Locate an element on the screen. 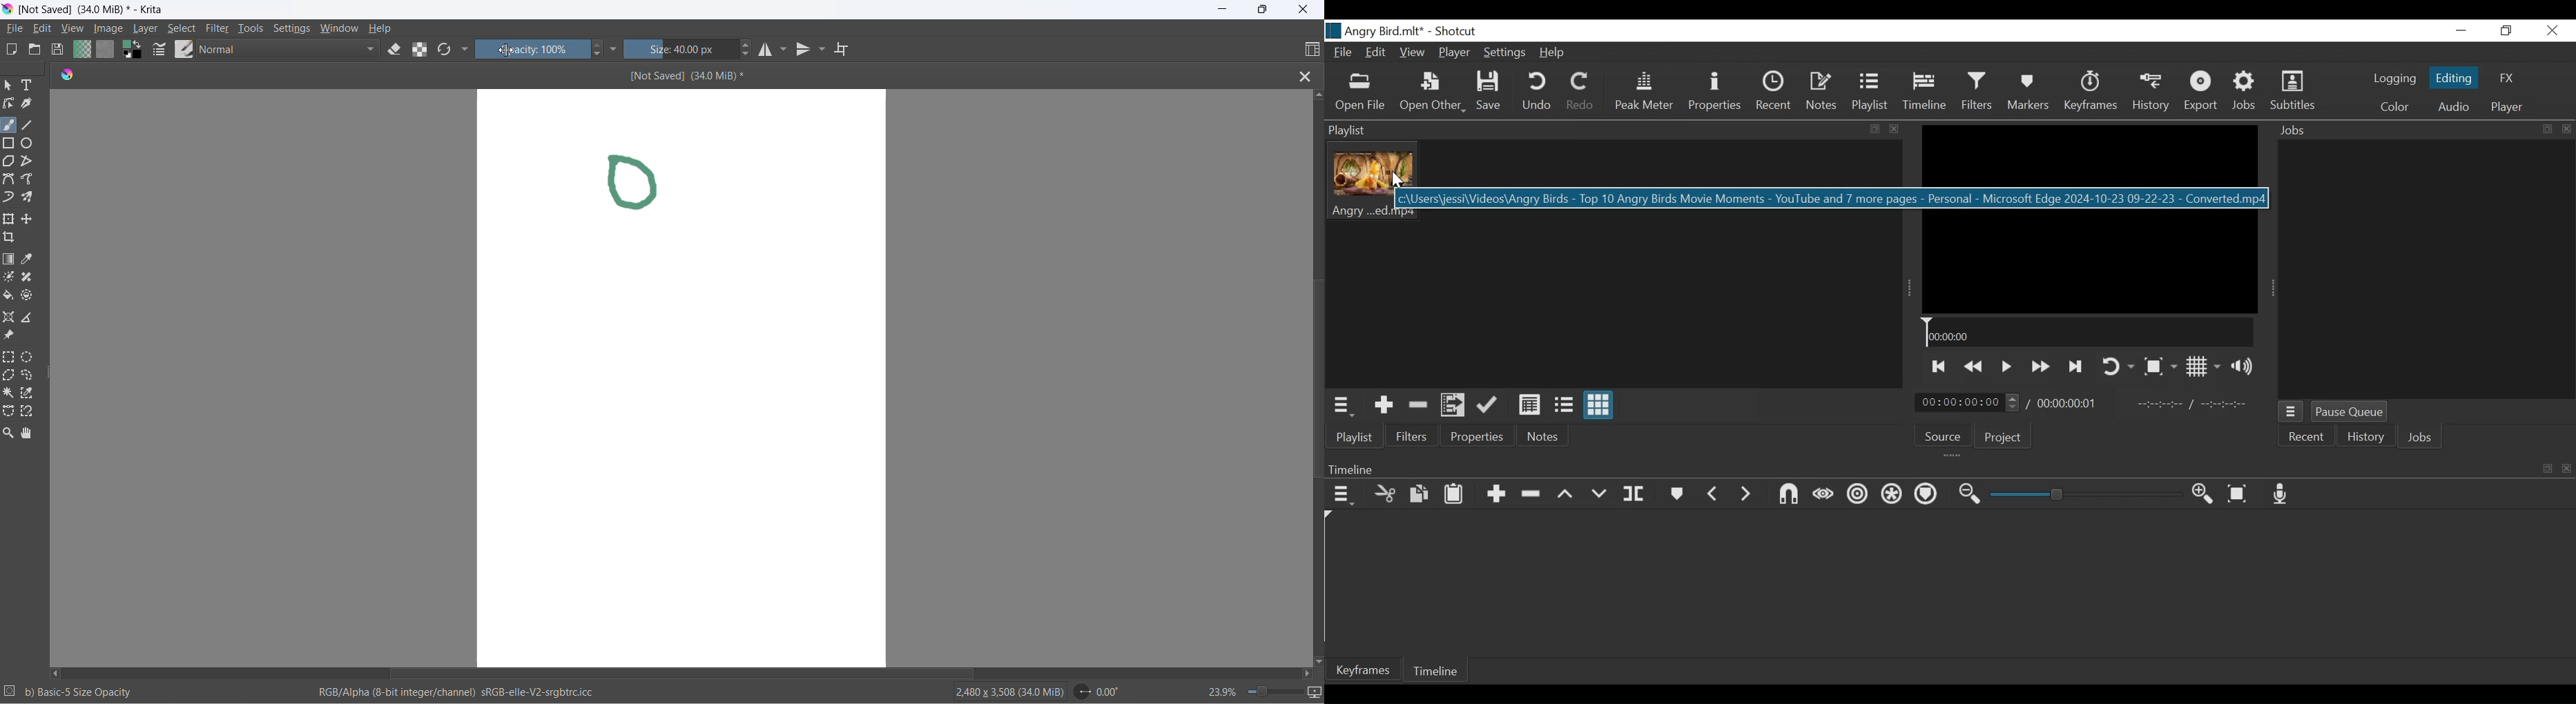 The width and height of the screenshot is (2576, 728). settings is located at coordinates (290, 29).